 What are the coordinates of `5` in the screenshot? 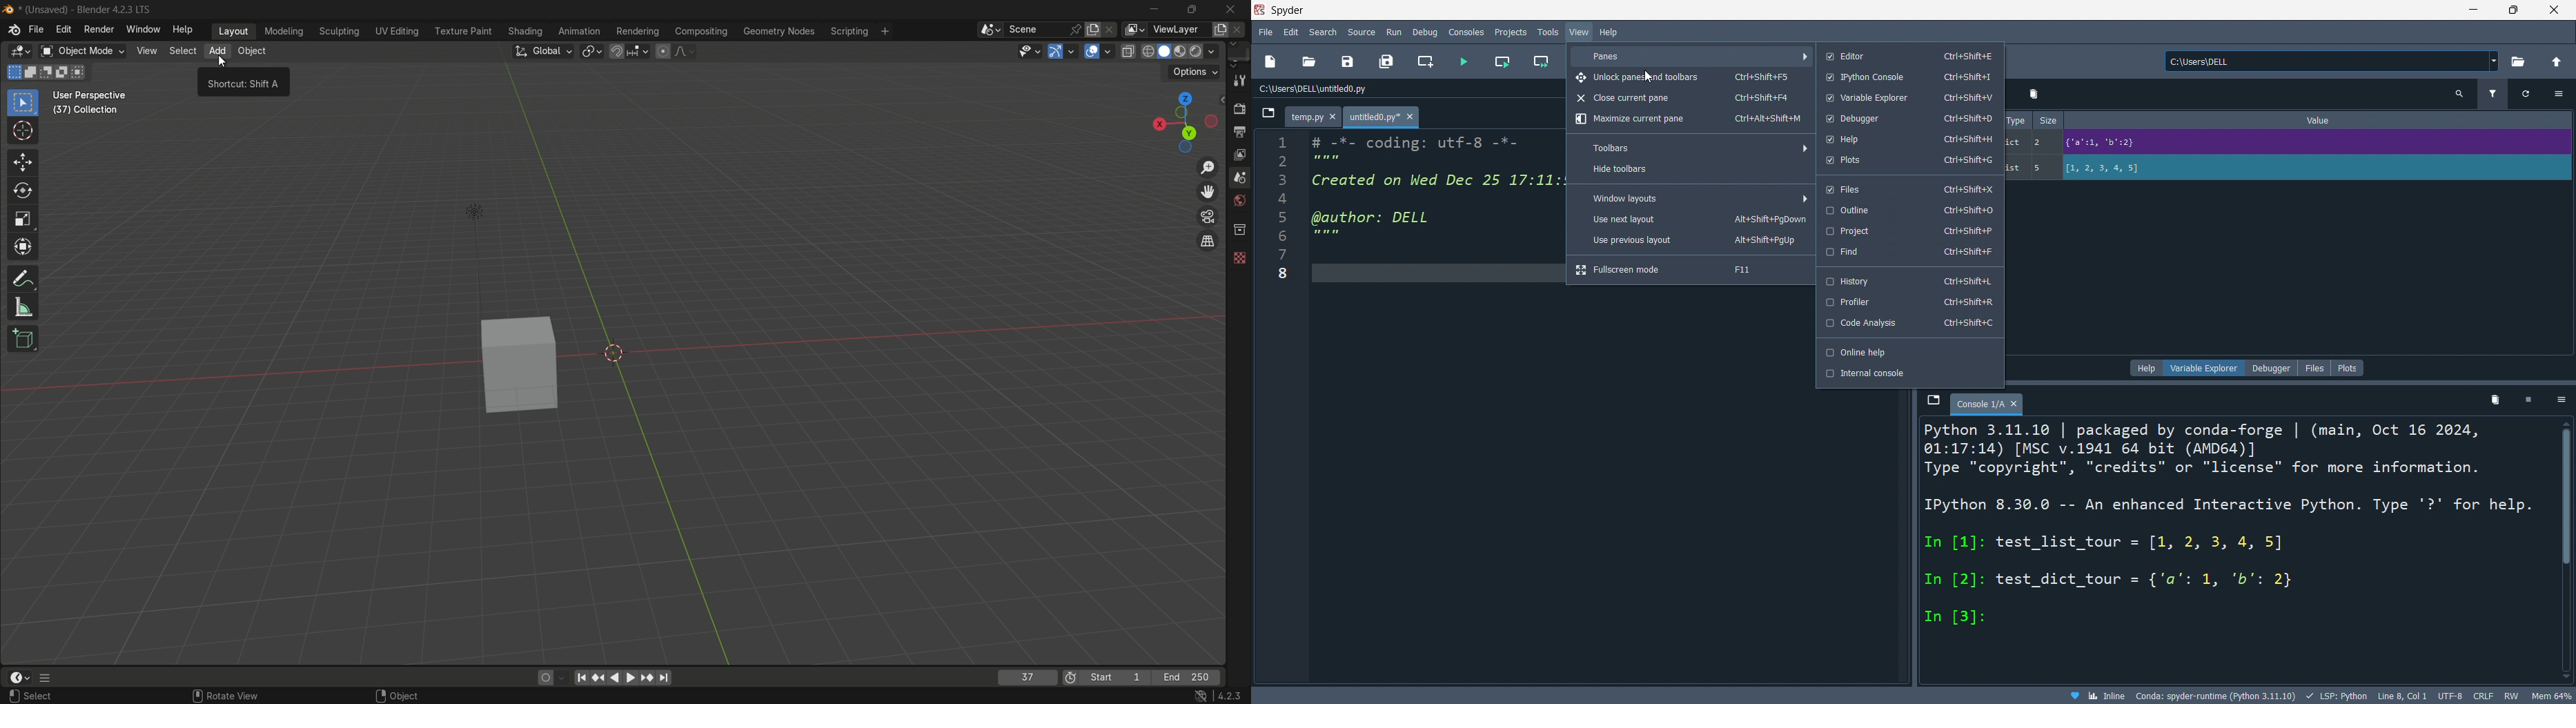 It's located at (2043, 168).